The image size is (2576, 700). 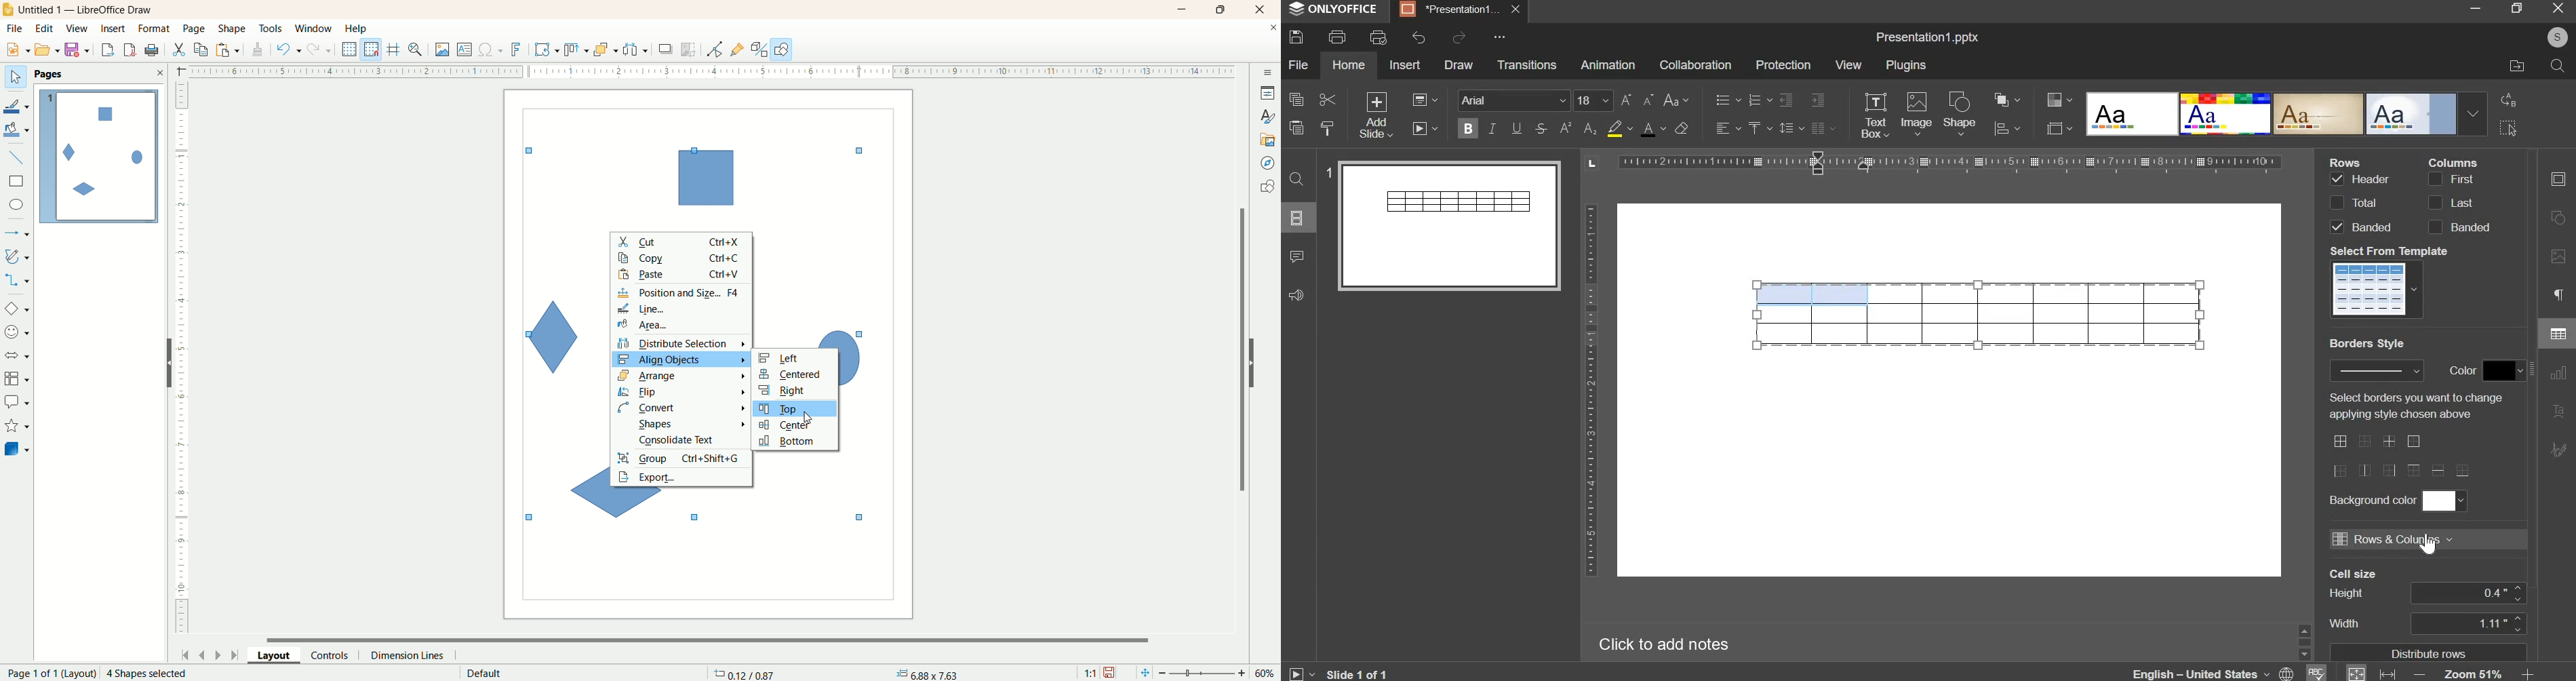 What do you see at coordinates (679, 359) in the screenshot?
I see `align object` at bounding box center [679, 359].